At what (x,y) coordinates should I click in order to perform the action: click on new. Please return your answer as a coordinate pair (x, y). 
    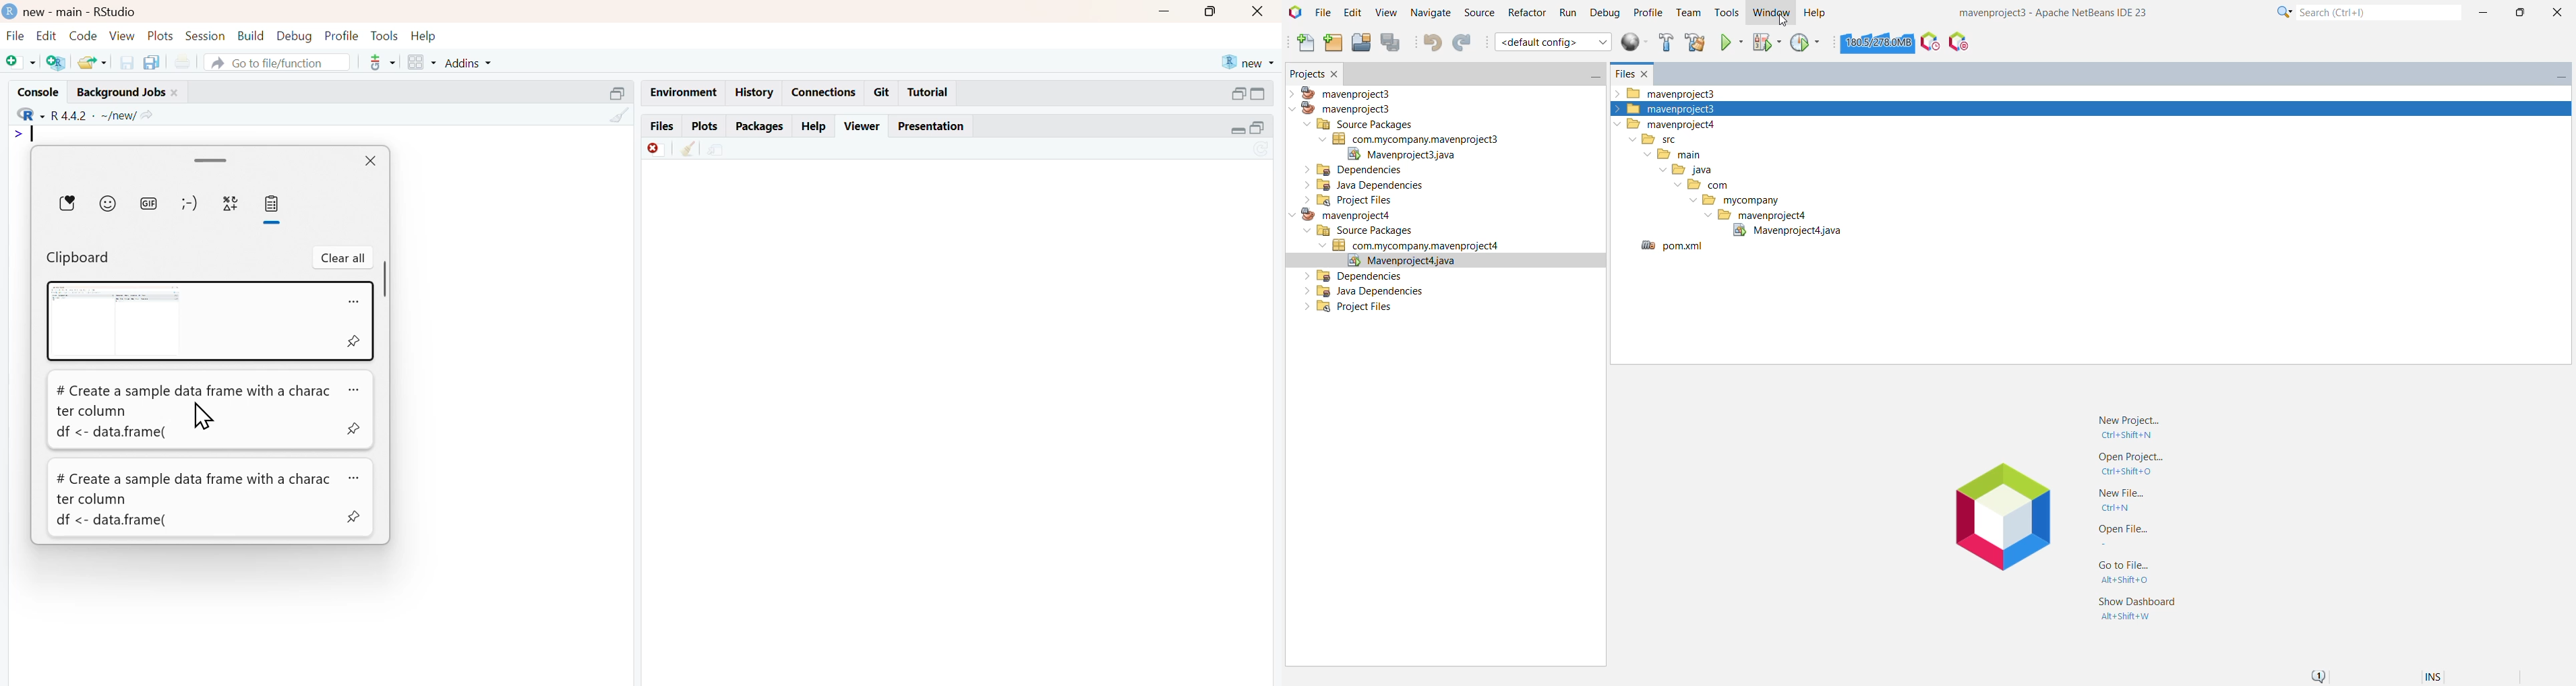
    Looking at the image, I should click on (1248, 62).